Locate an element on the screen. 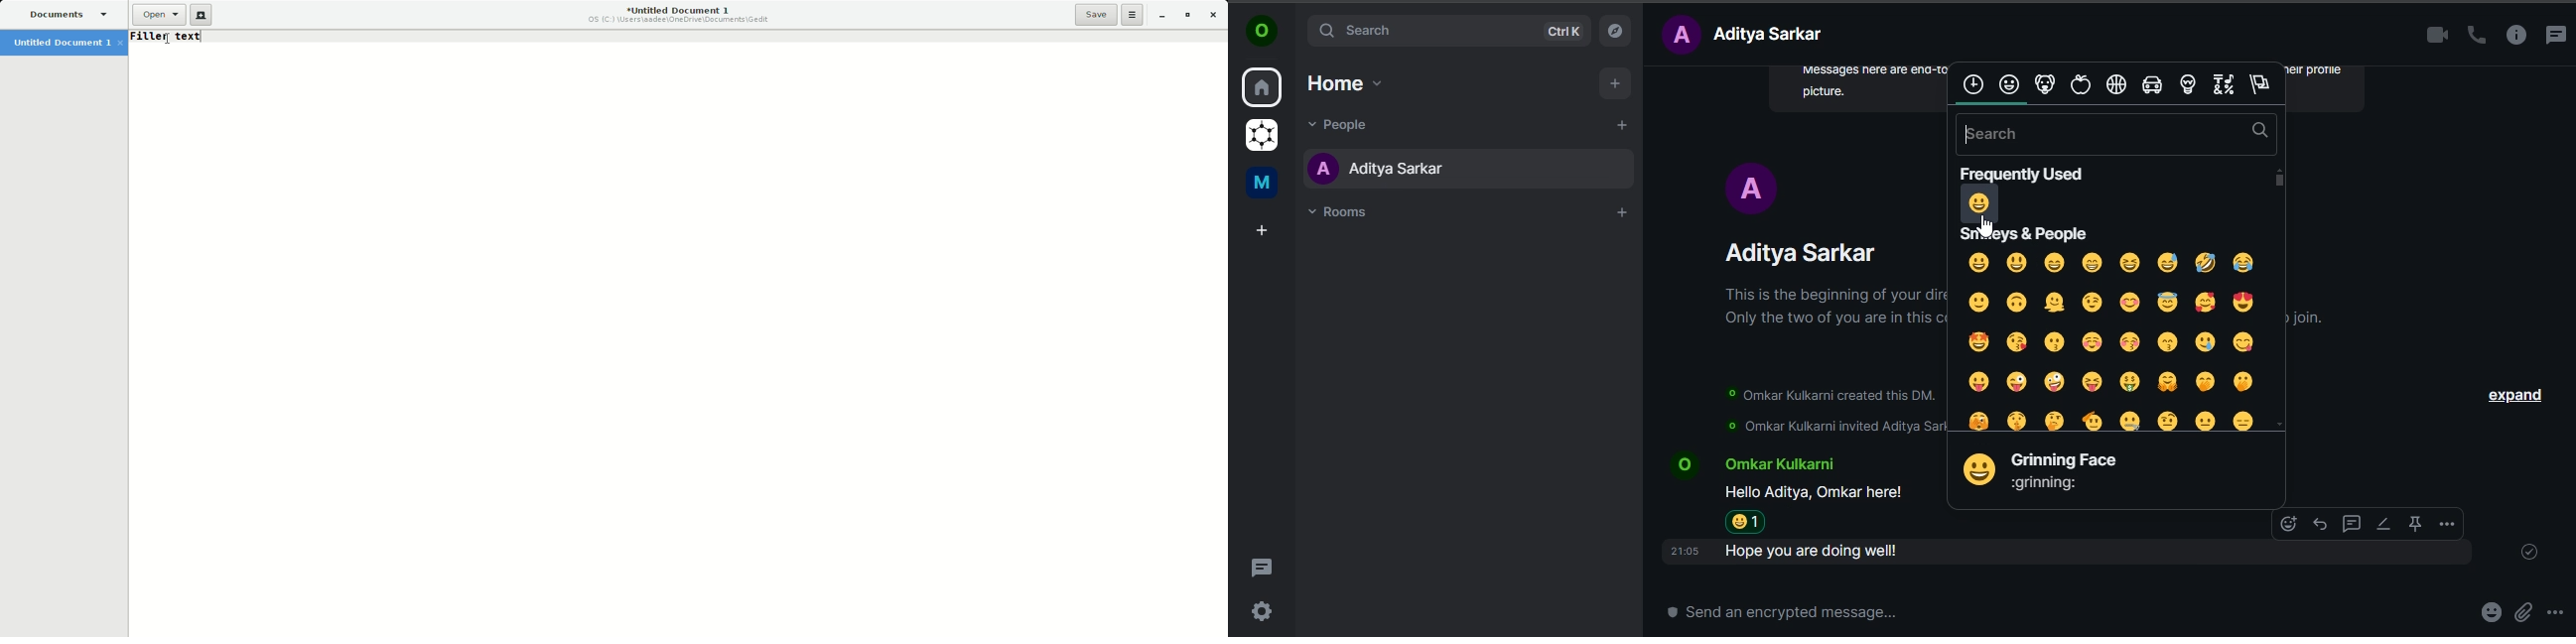  Cursor is located at coordinates (1986, 226).